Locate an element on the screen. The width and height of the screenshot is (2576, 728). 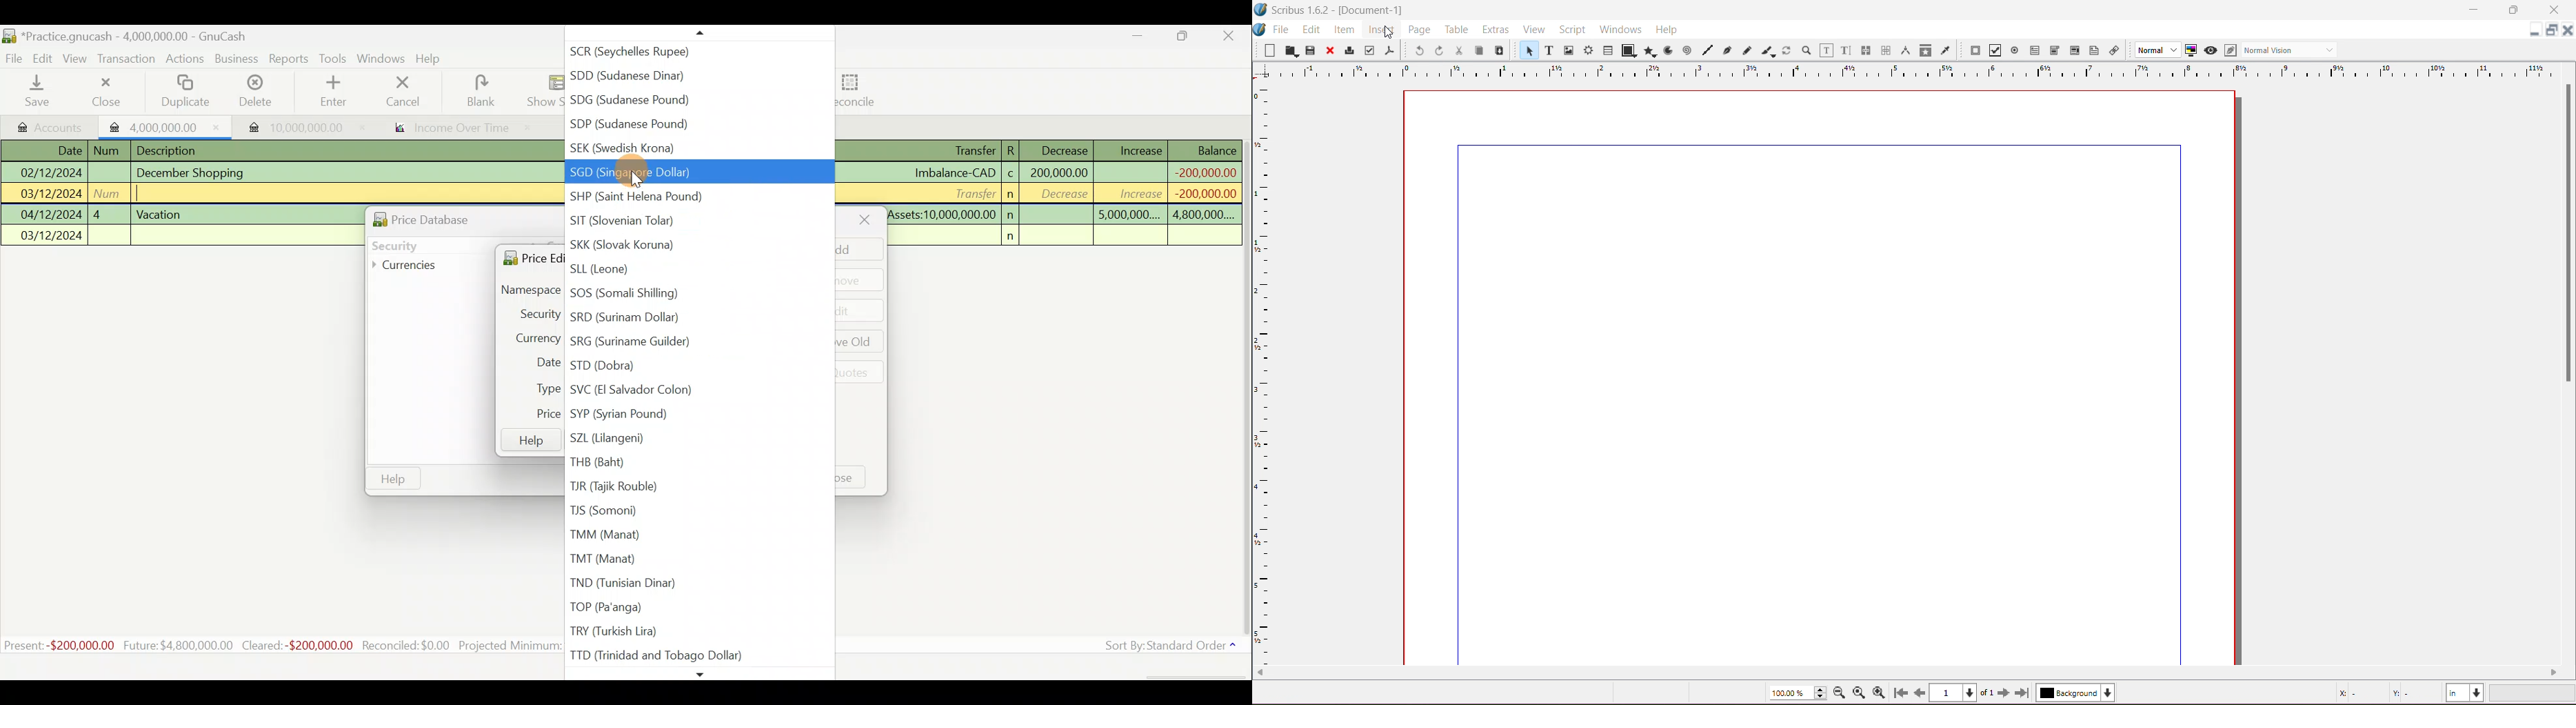
-200,000,000 is located at coordinates (1201, 193).